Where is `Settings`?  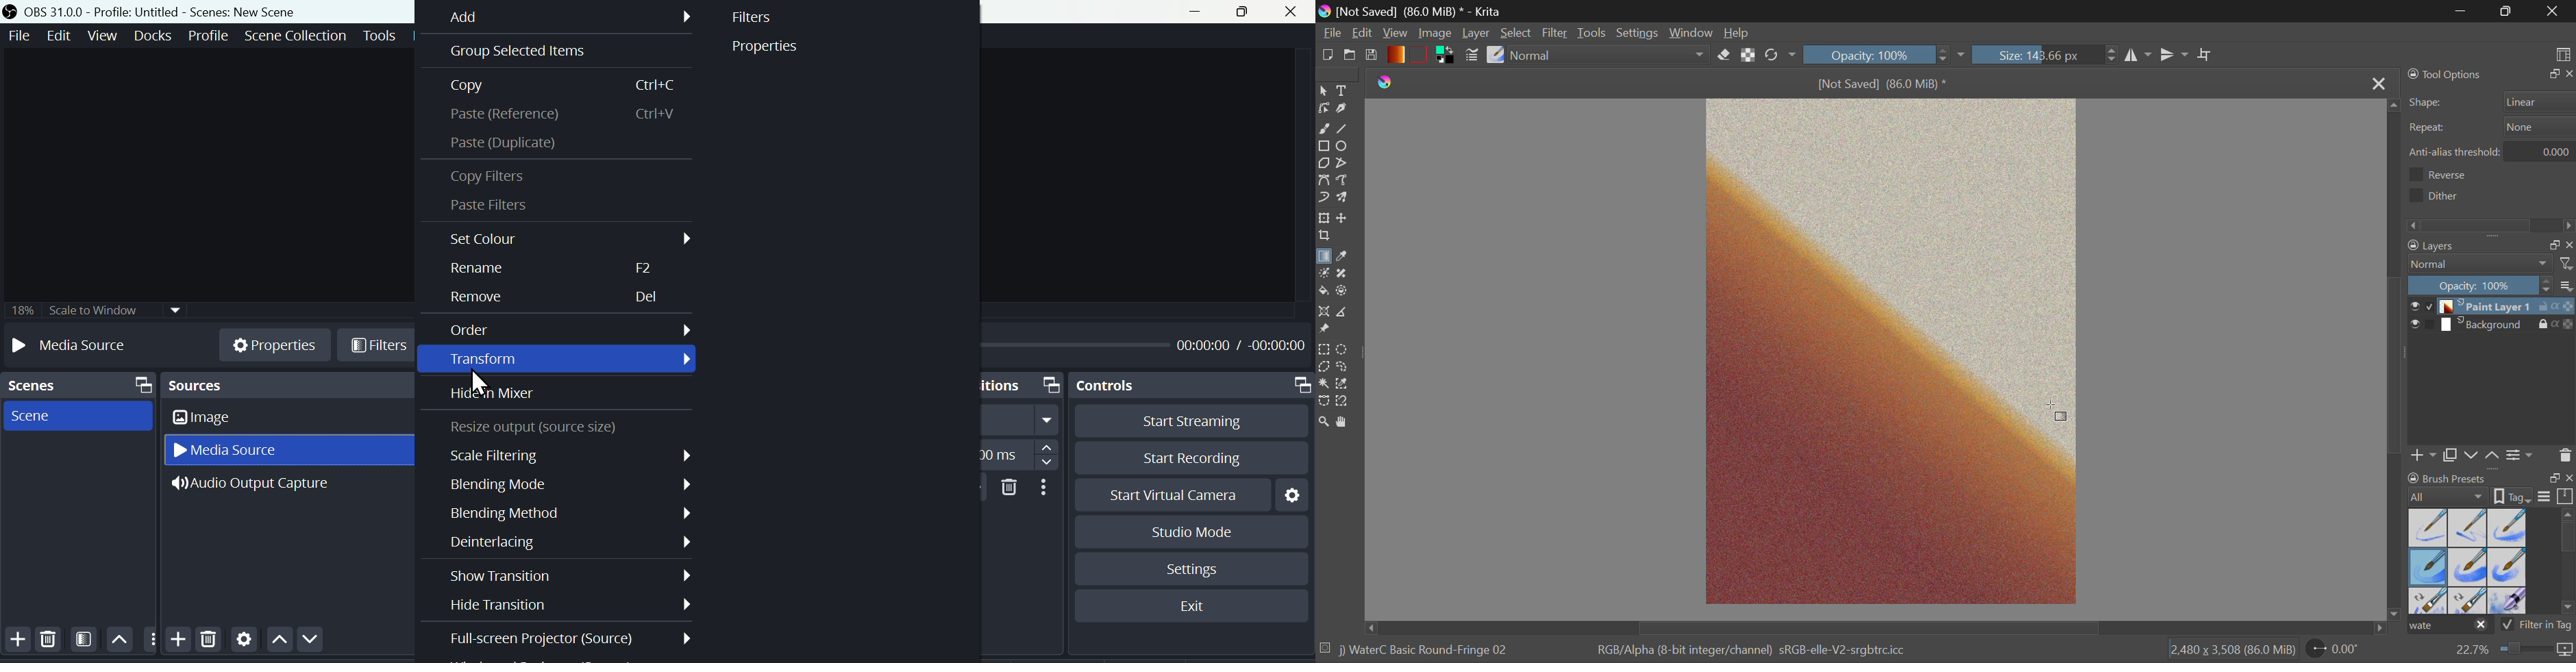
Settings is located at coordinates (1292, 493).